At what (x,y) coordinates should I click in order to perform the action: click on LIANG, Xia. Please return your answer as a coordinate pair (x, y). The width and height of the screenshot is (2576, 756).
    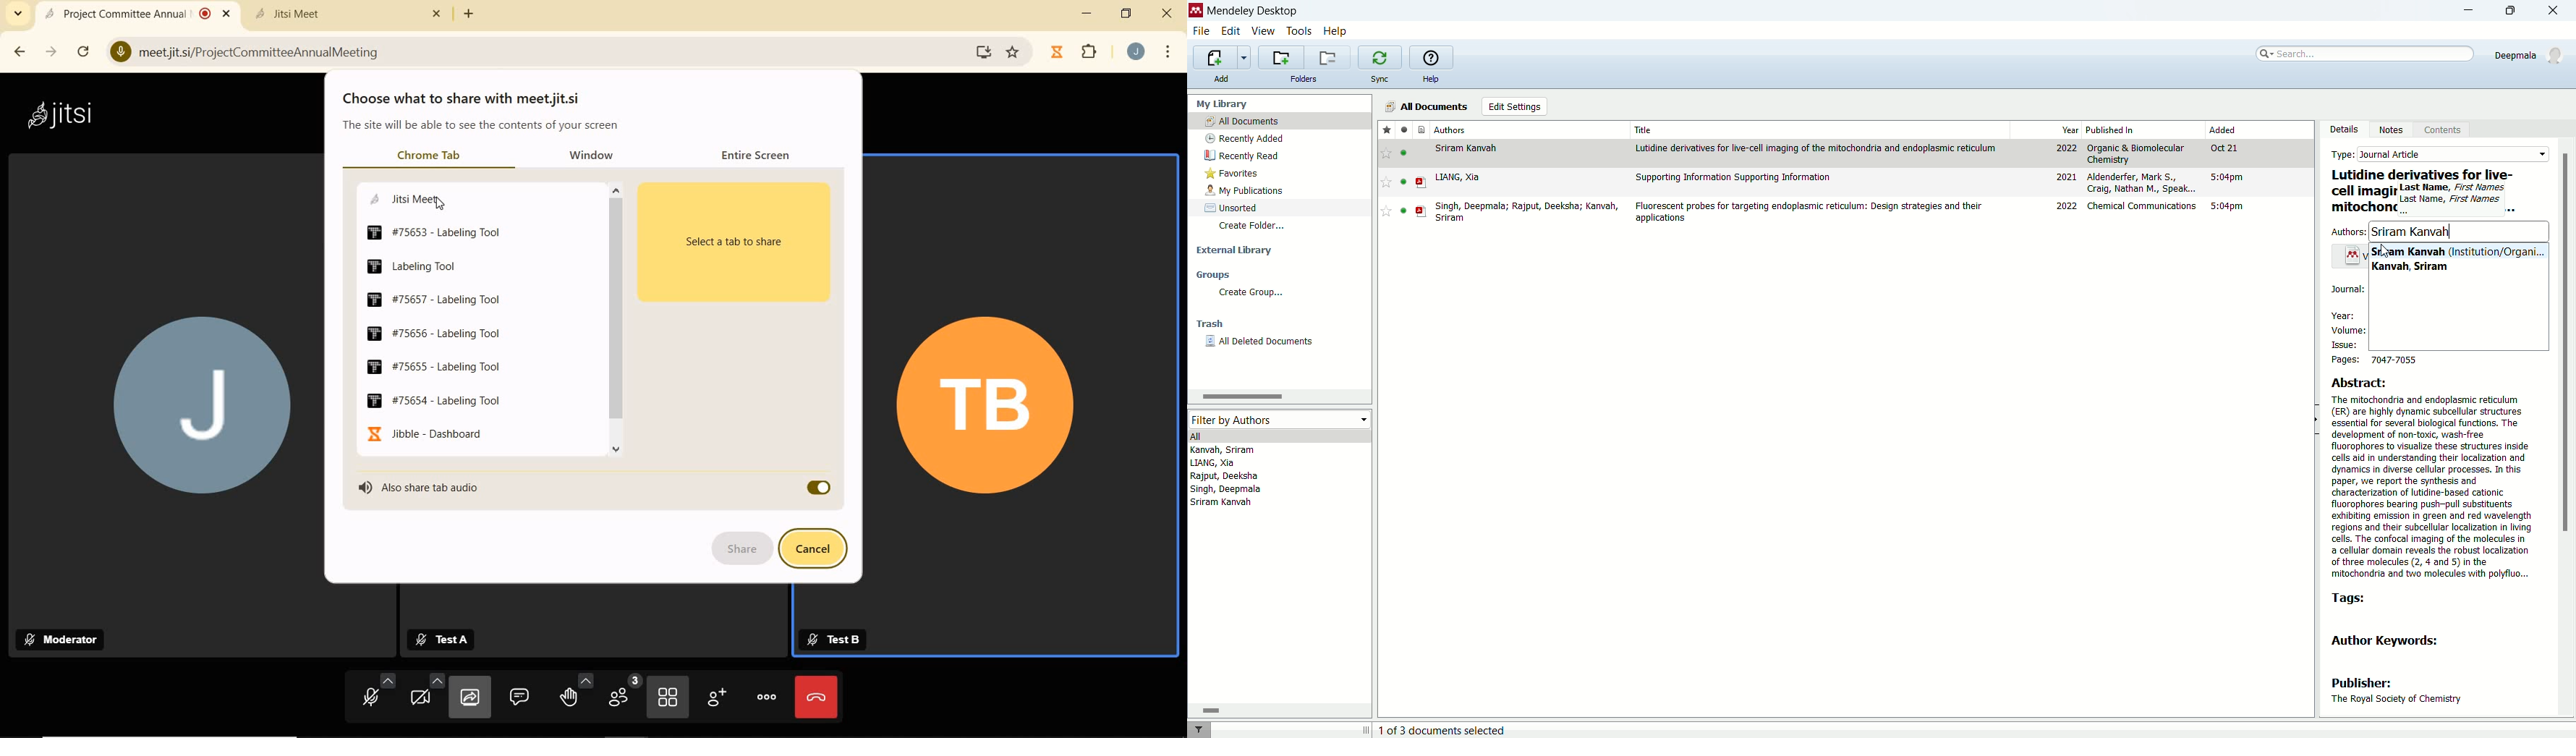
    Looking at the image, I should click on (1458, 177).